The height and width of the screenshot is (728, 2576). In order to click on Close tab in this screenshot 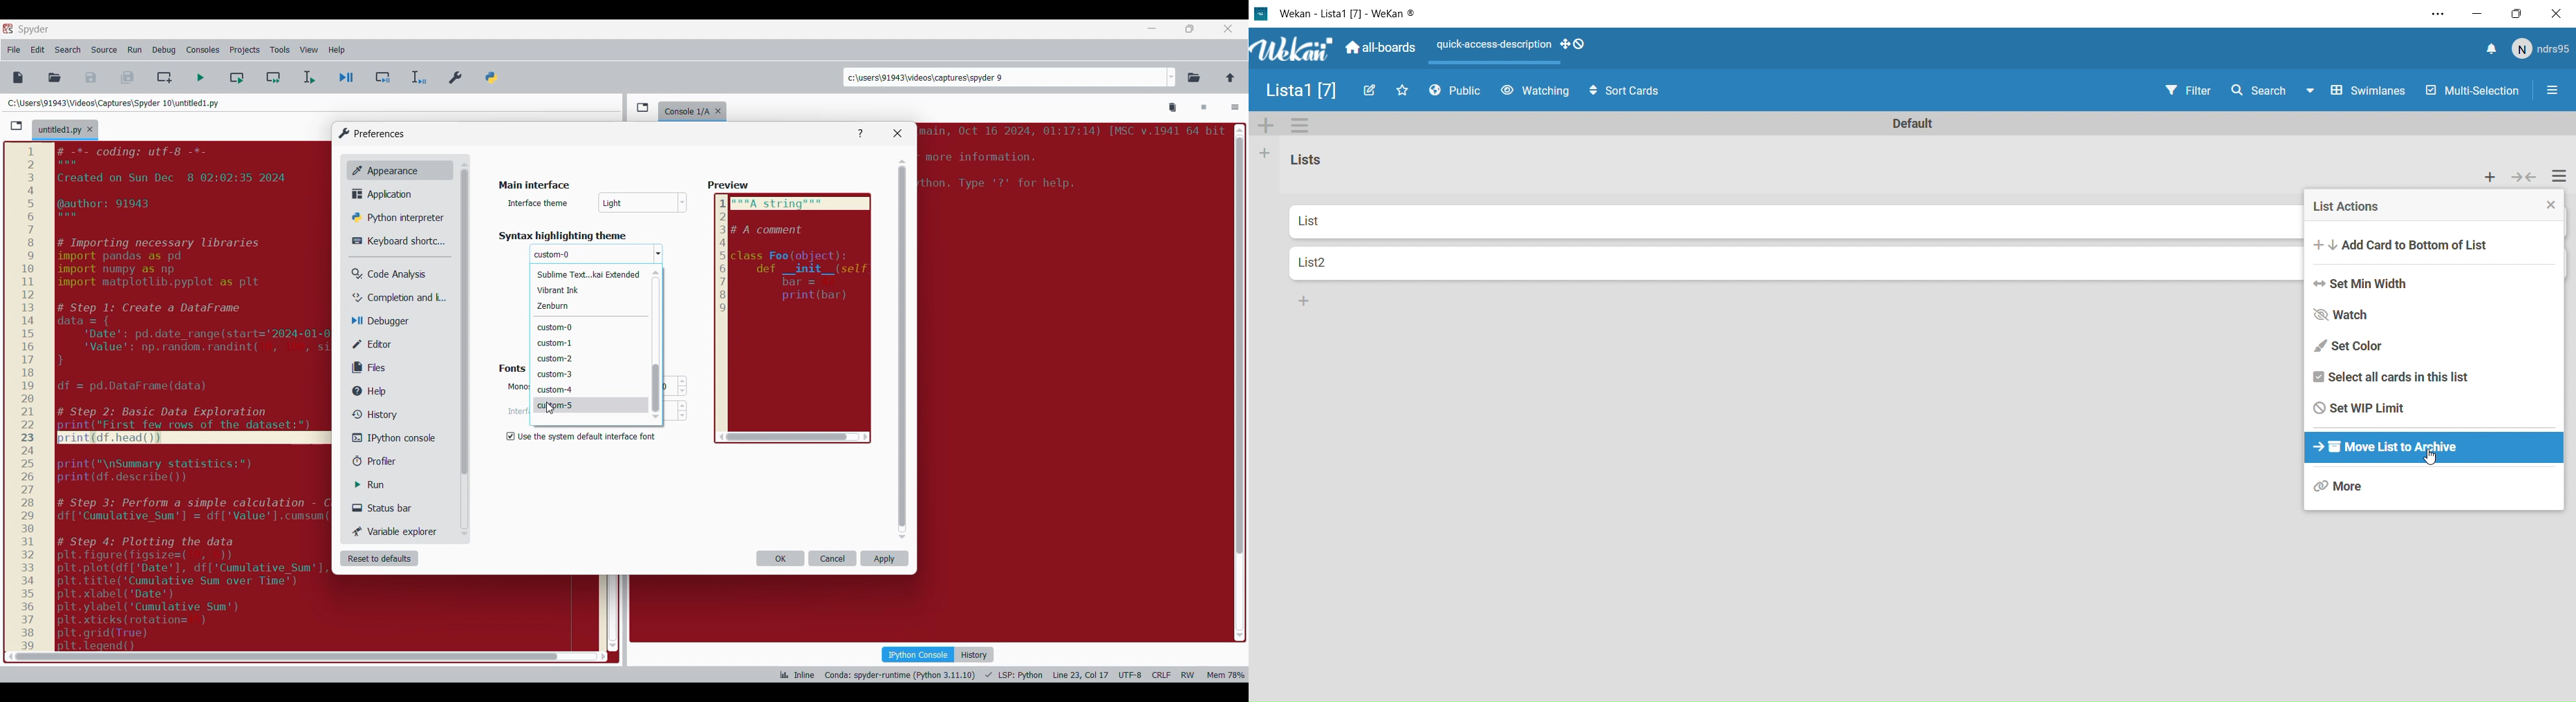, I will do `click(90, 129)`.